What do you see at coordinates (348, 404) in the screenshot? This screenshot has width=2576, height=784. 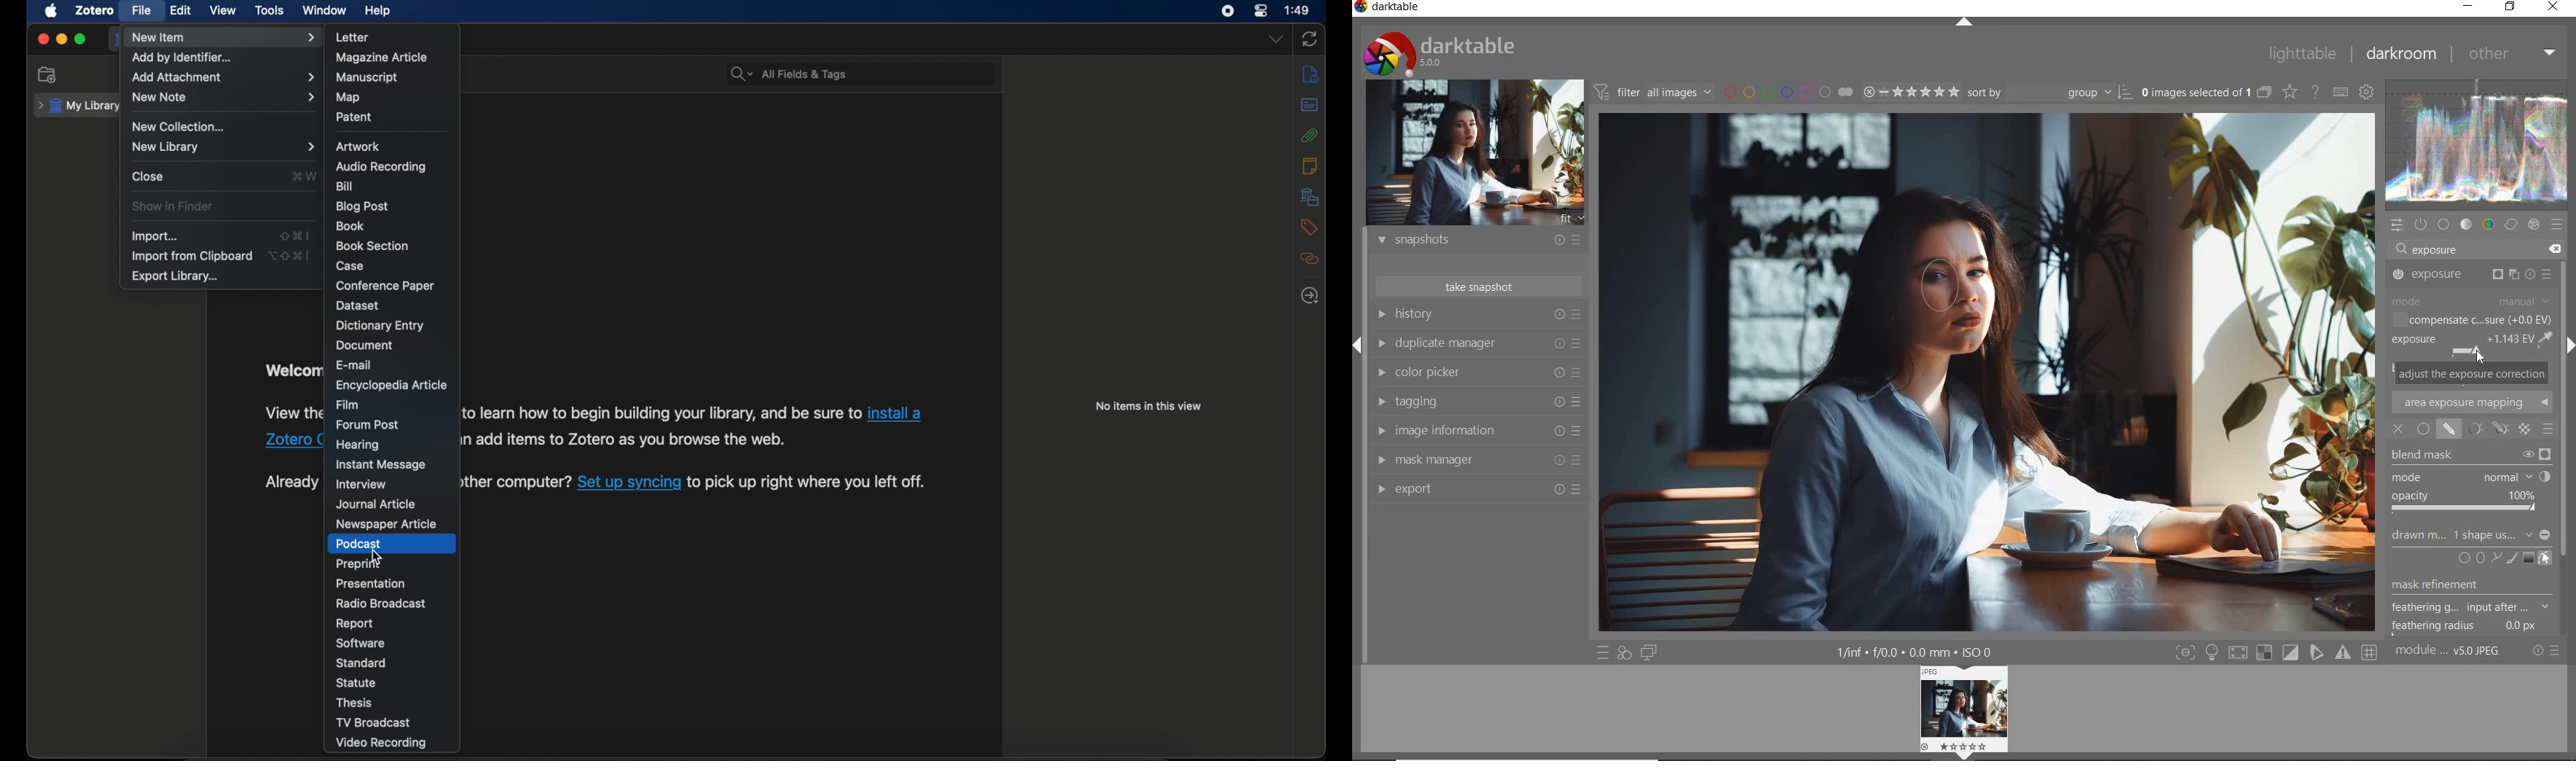 I see `film` at bounding box center [348, 404].